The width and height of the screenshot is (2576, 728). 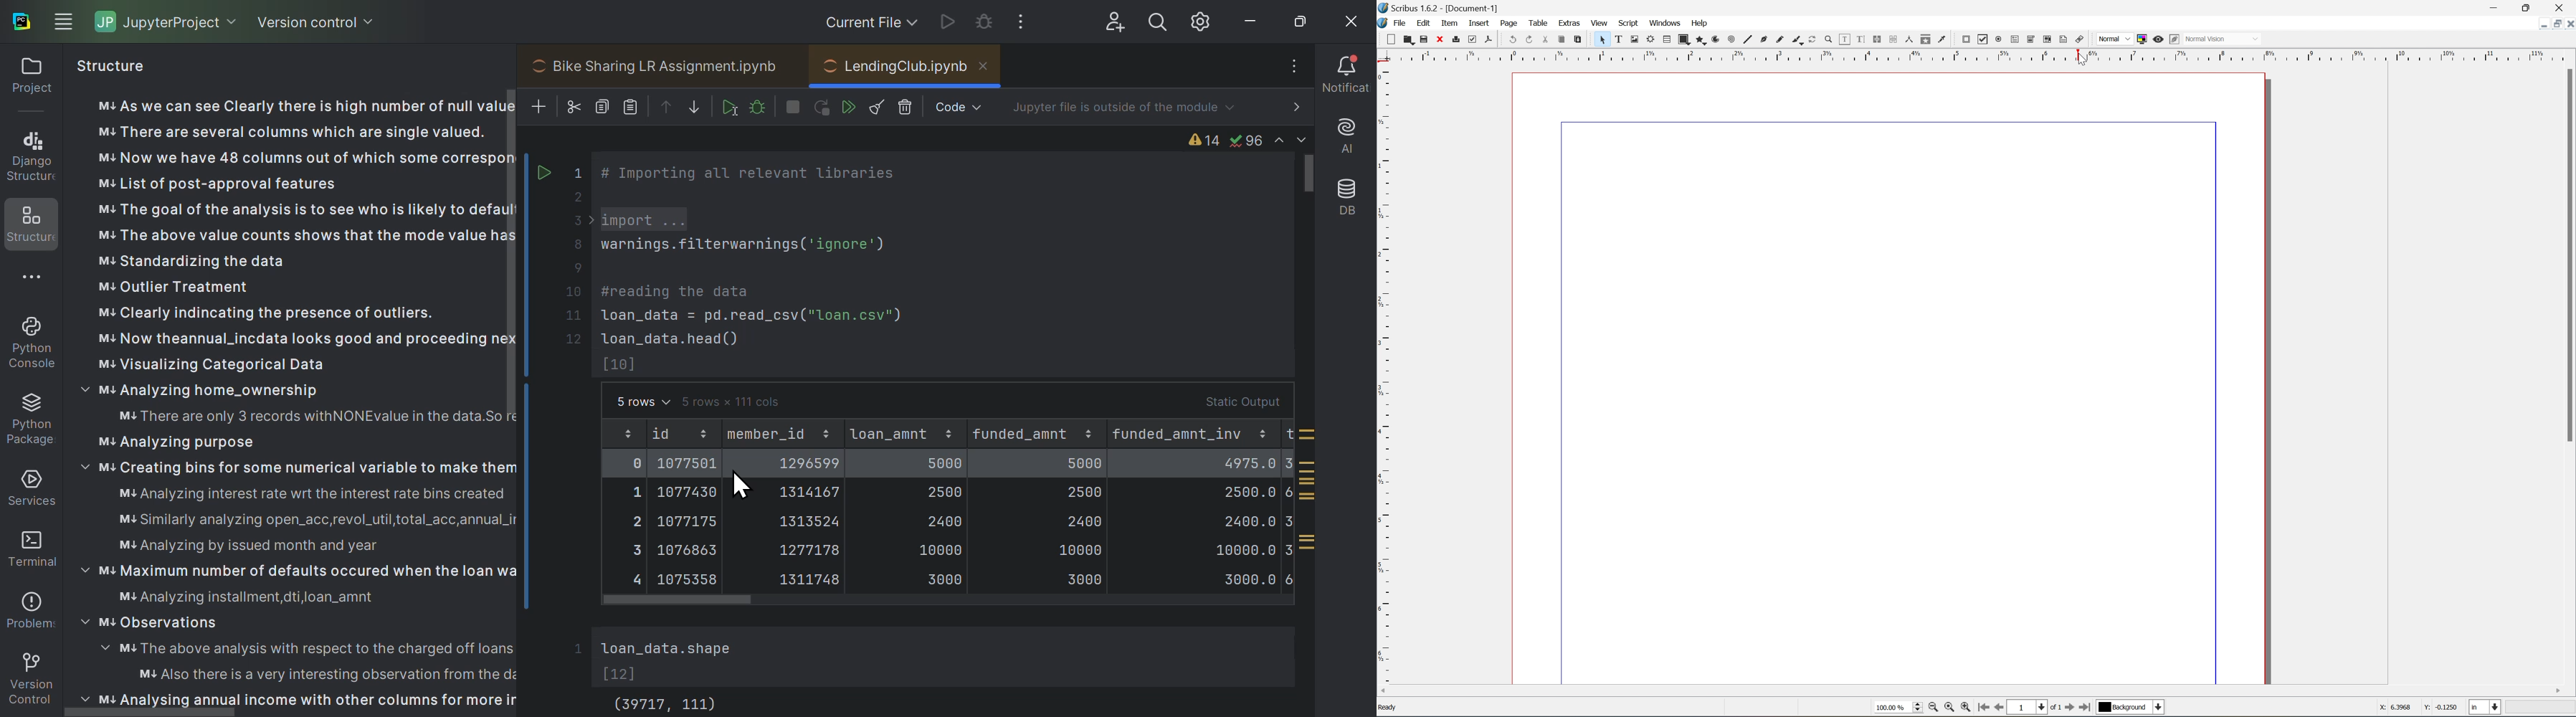 What do you see at coordinates (2130, 708) in the screenshot?
I see `Background` at bounding box center [2130, 708].